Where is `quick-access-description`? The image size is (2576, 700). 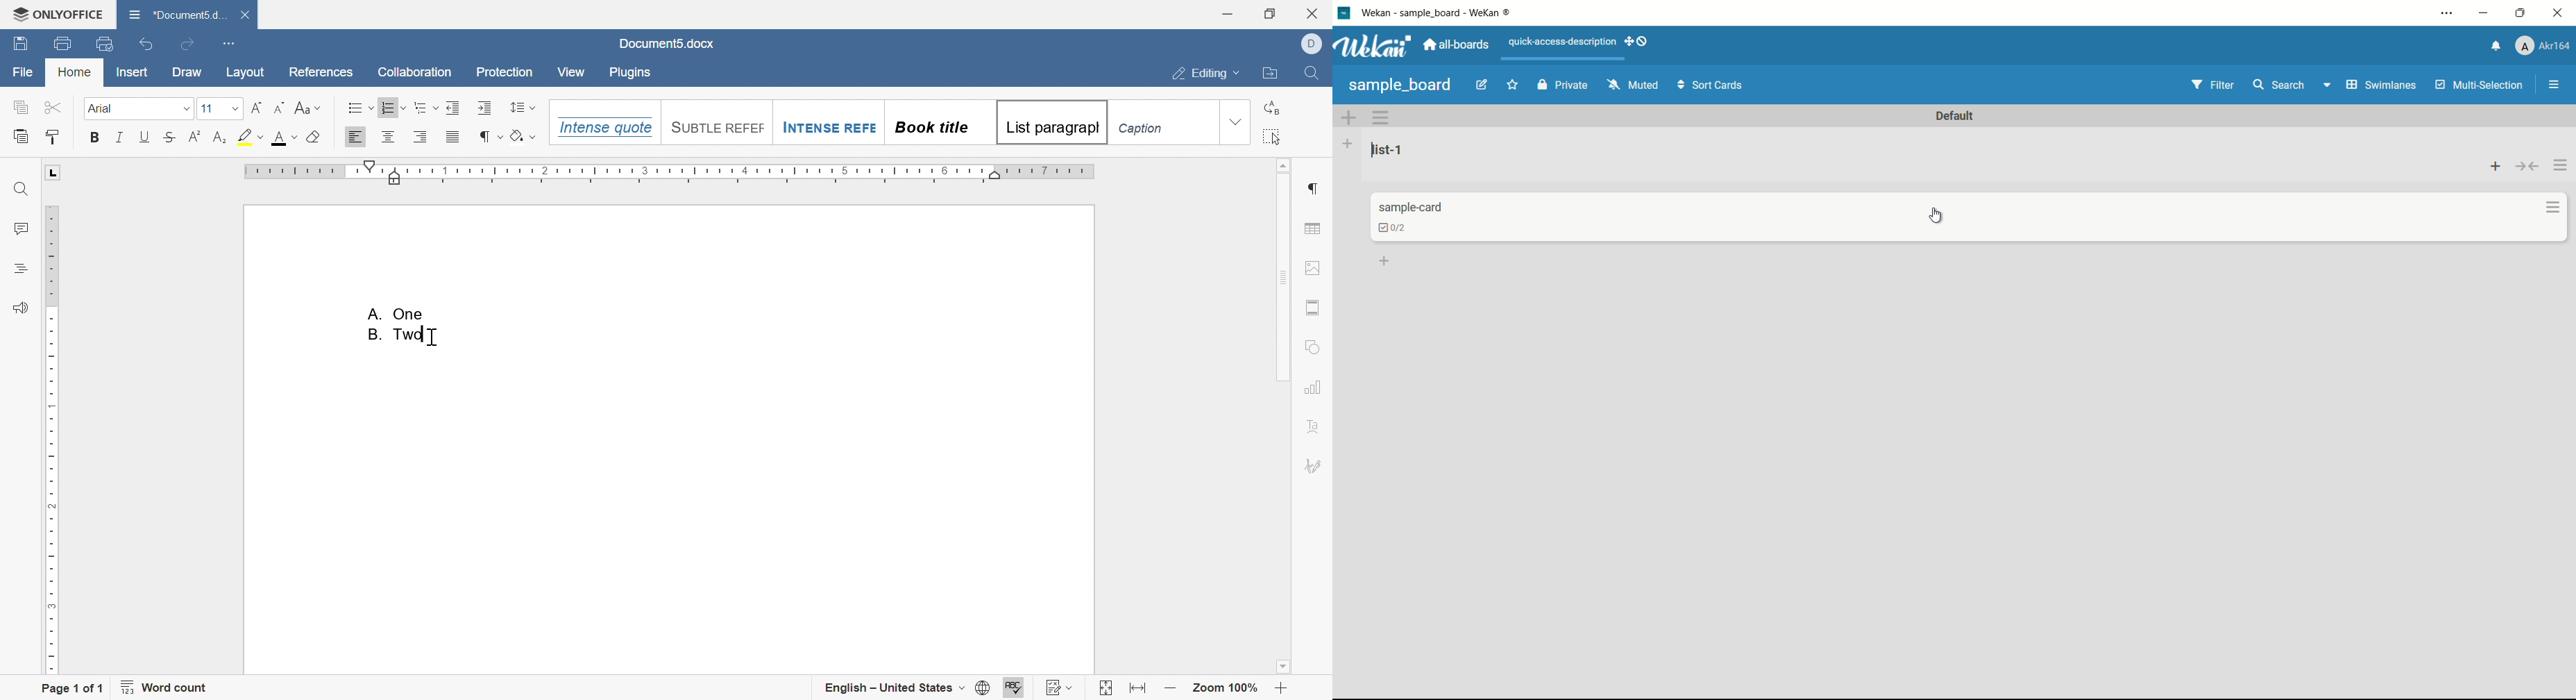 quick-access-description is located at coordinates (1562, 42).